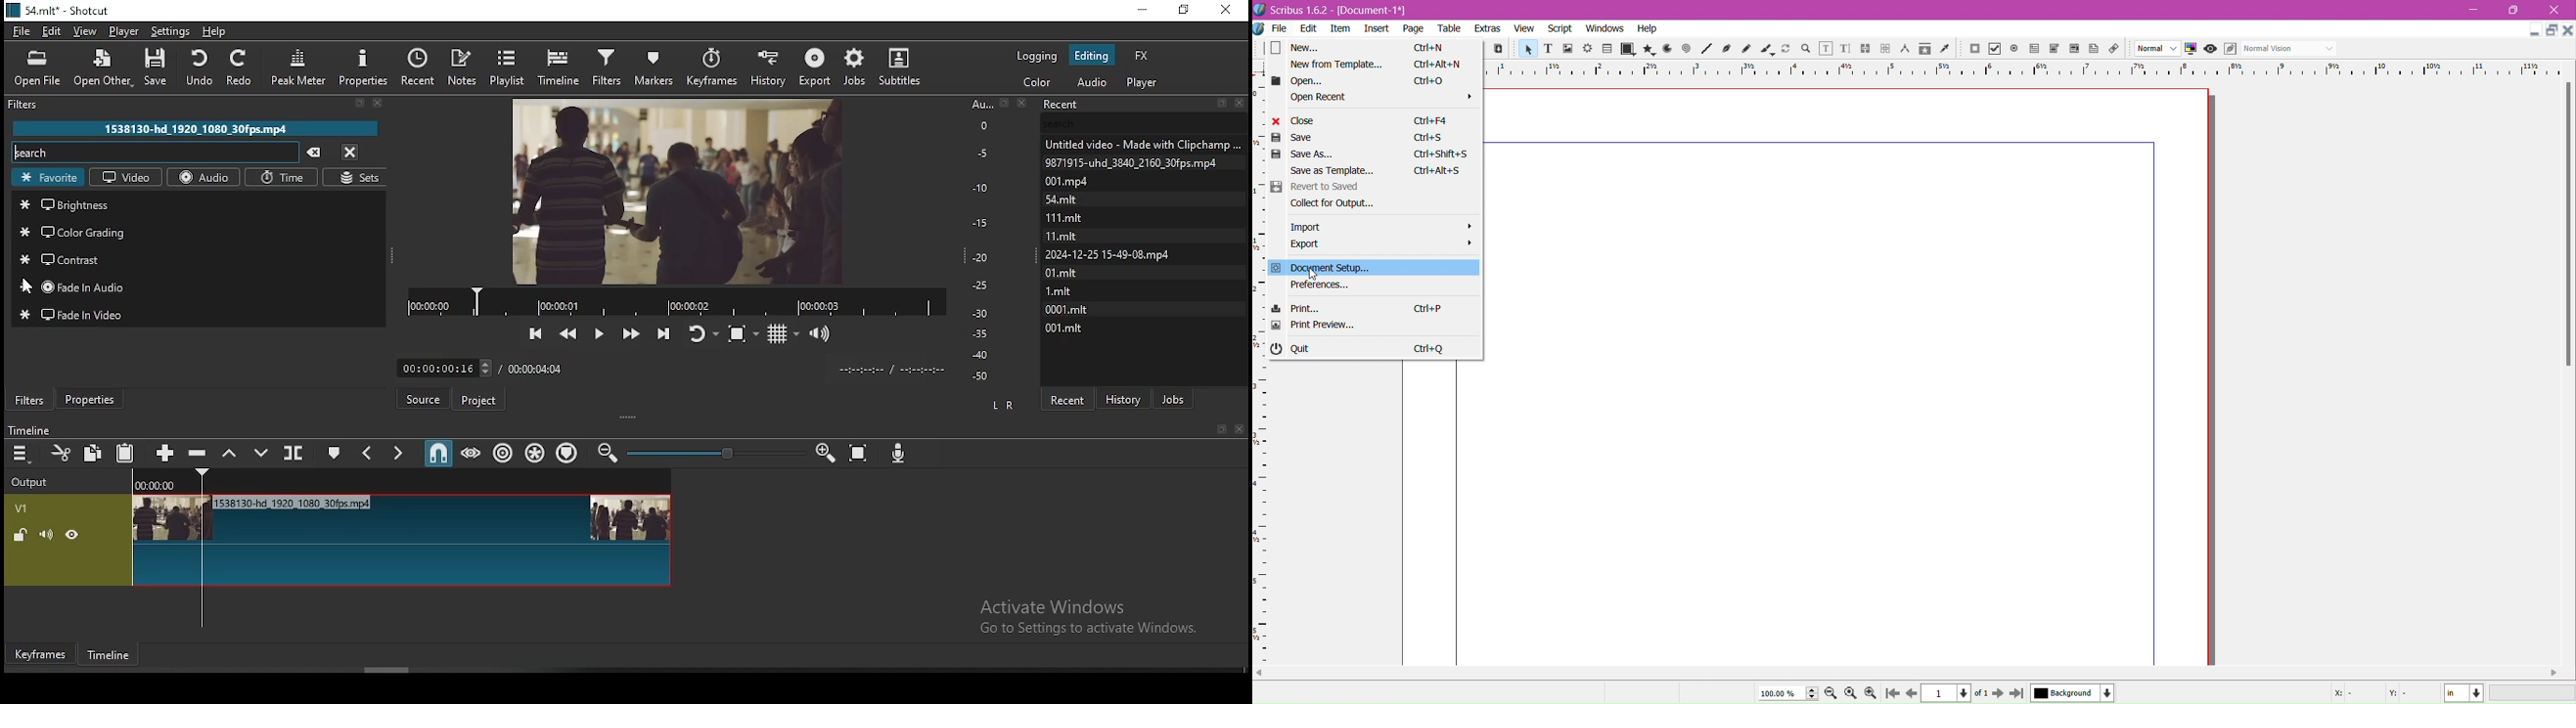 This screenshot has height=728, width=2576. I want to click on Insert, so click(1377, 30).